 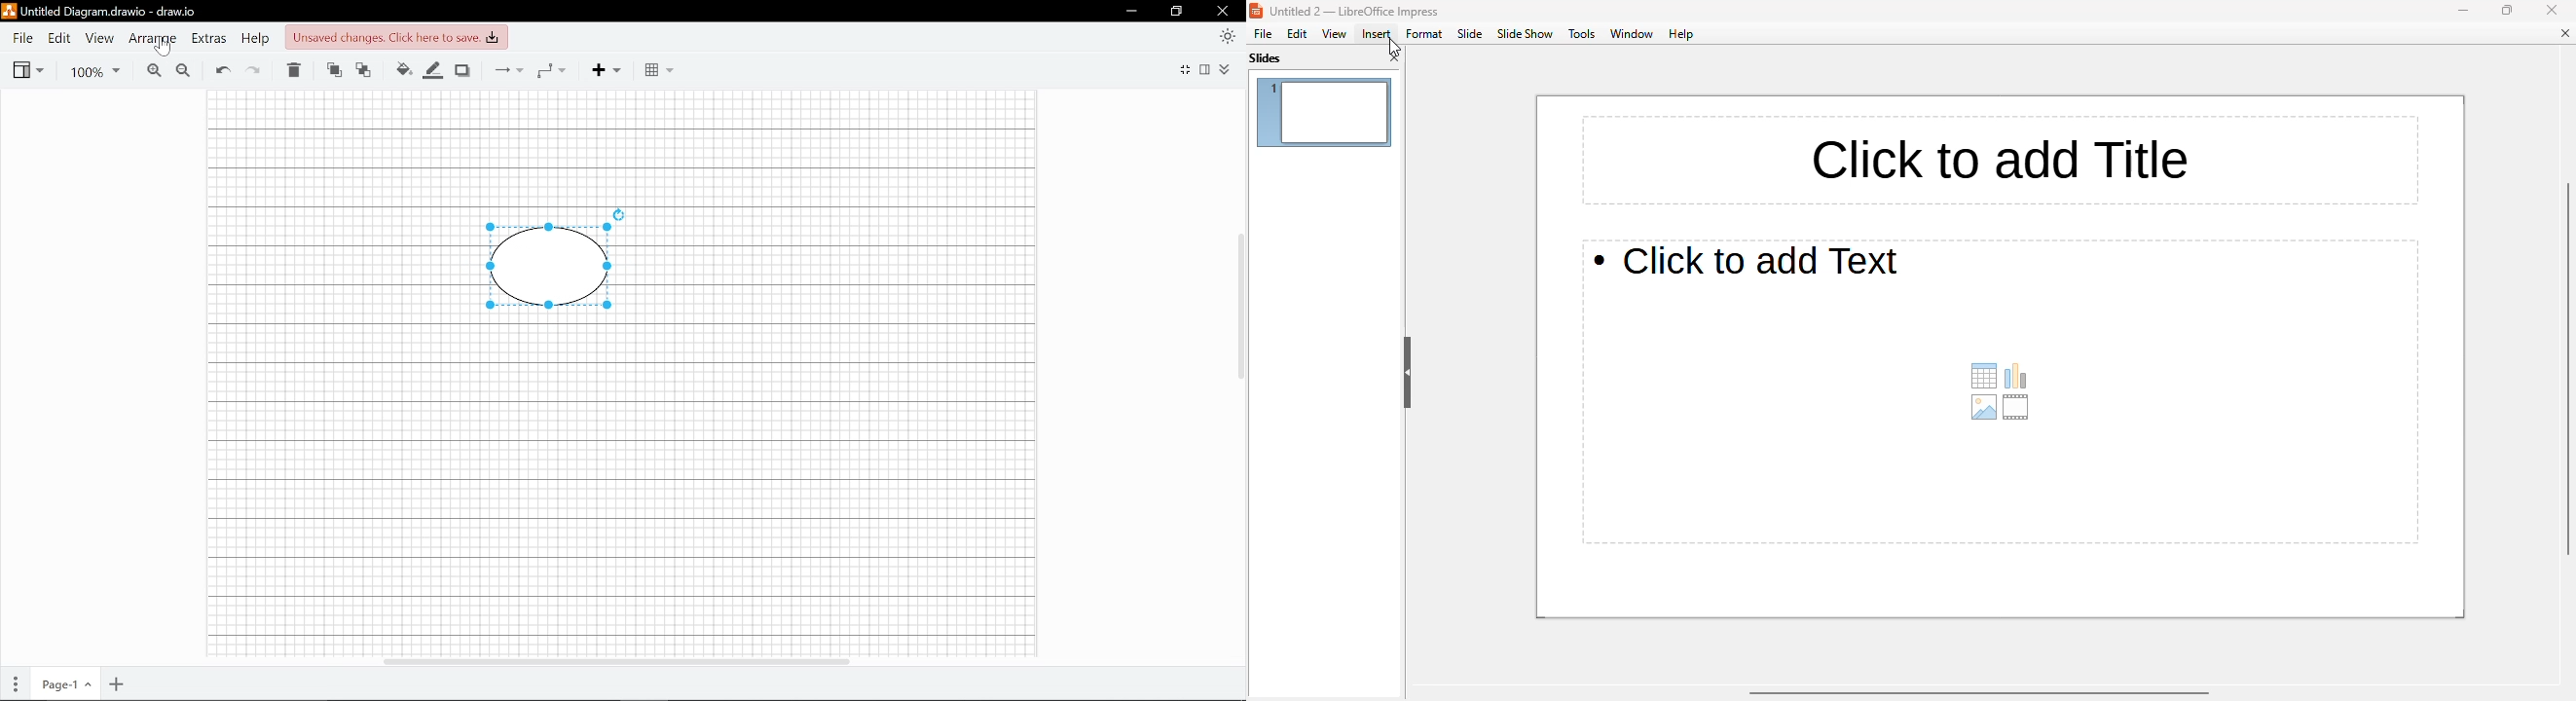 I want to click on Delete, so click(x=293, y=71).